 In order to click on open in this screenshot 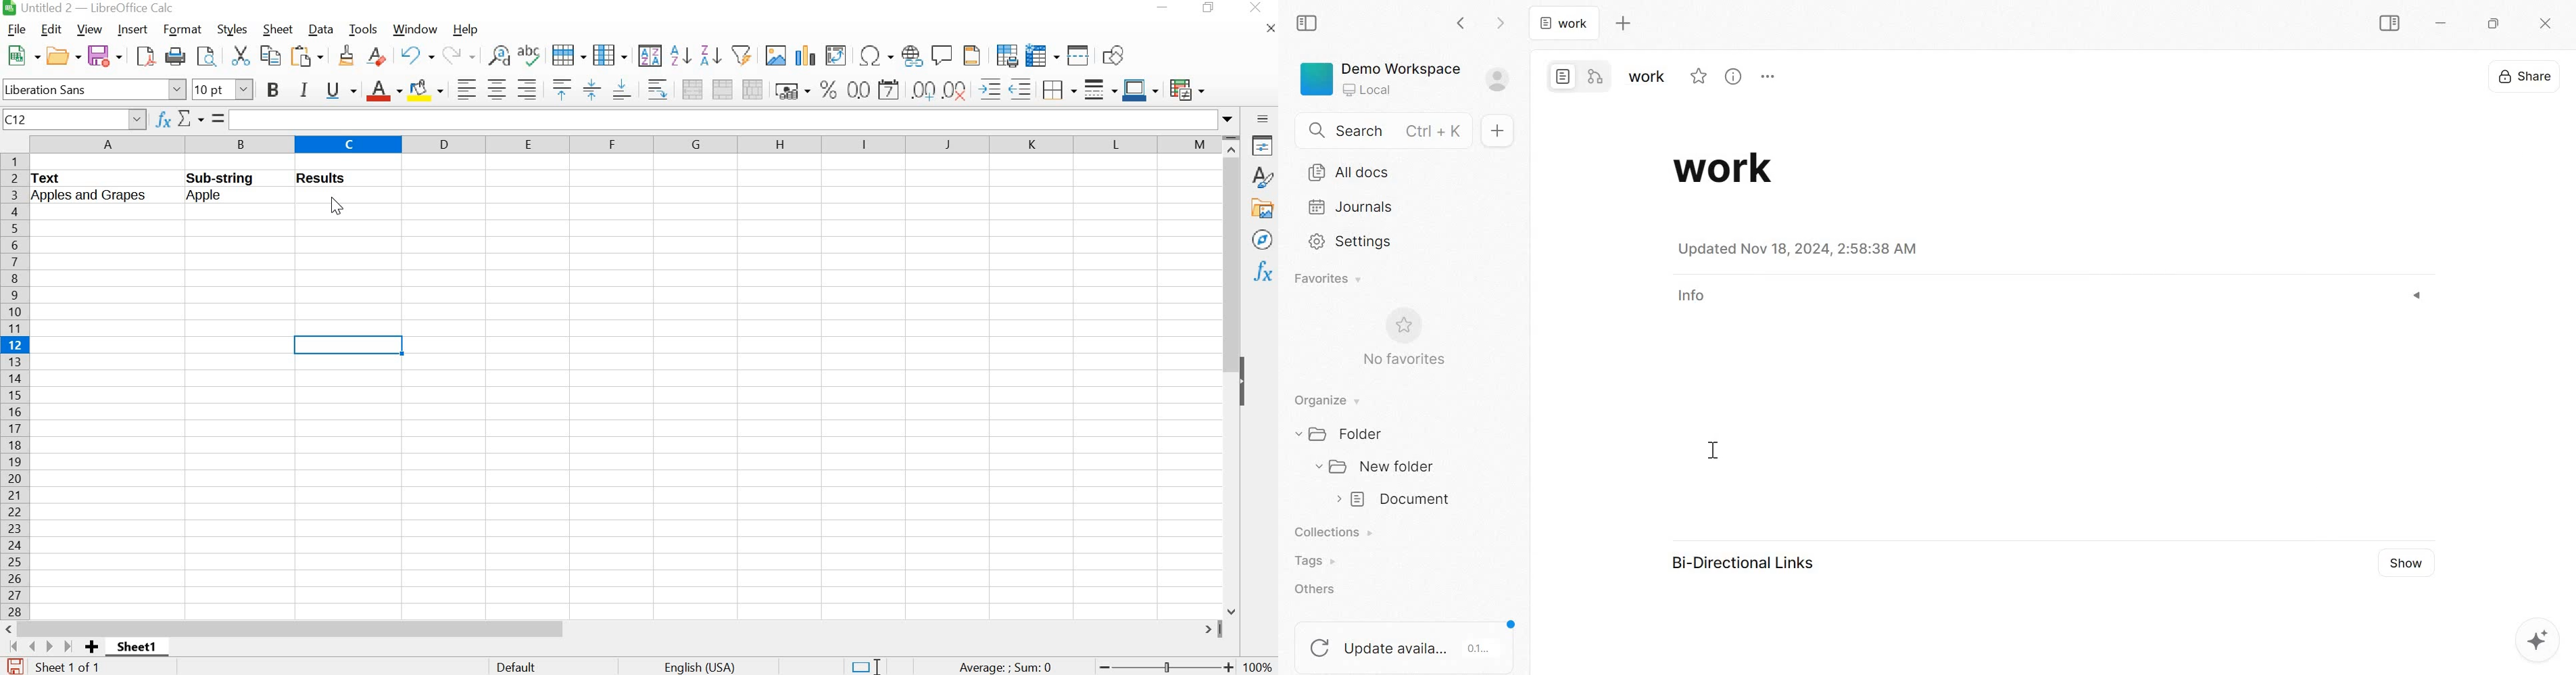, I will do `click(63, 53)`.